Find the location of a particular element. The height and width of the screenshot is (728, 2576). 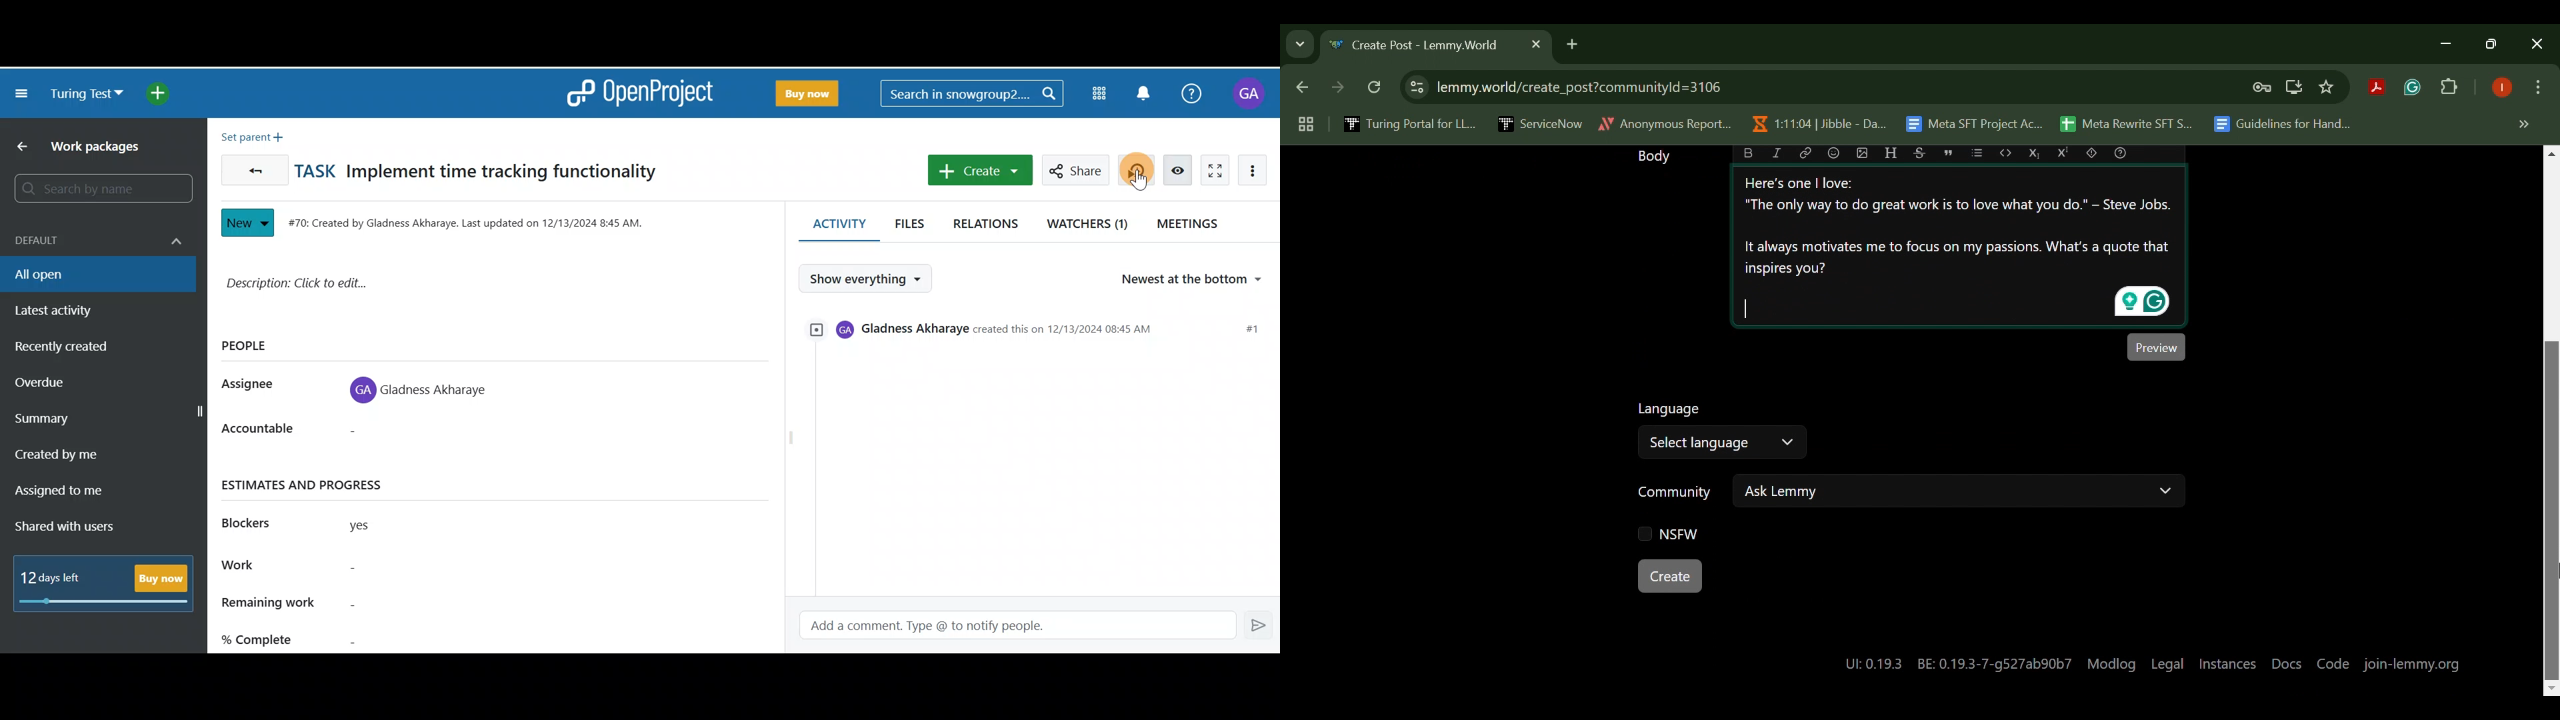

New is located at coordinates (247, 219).